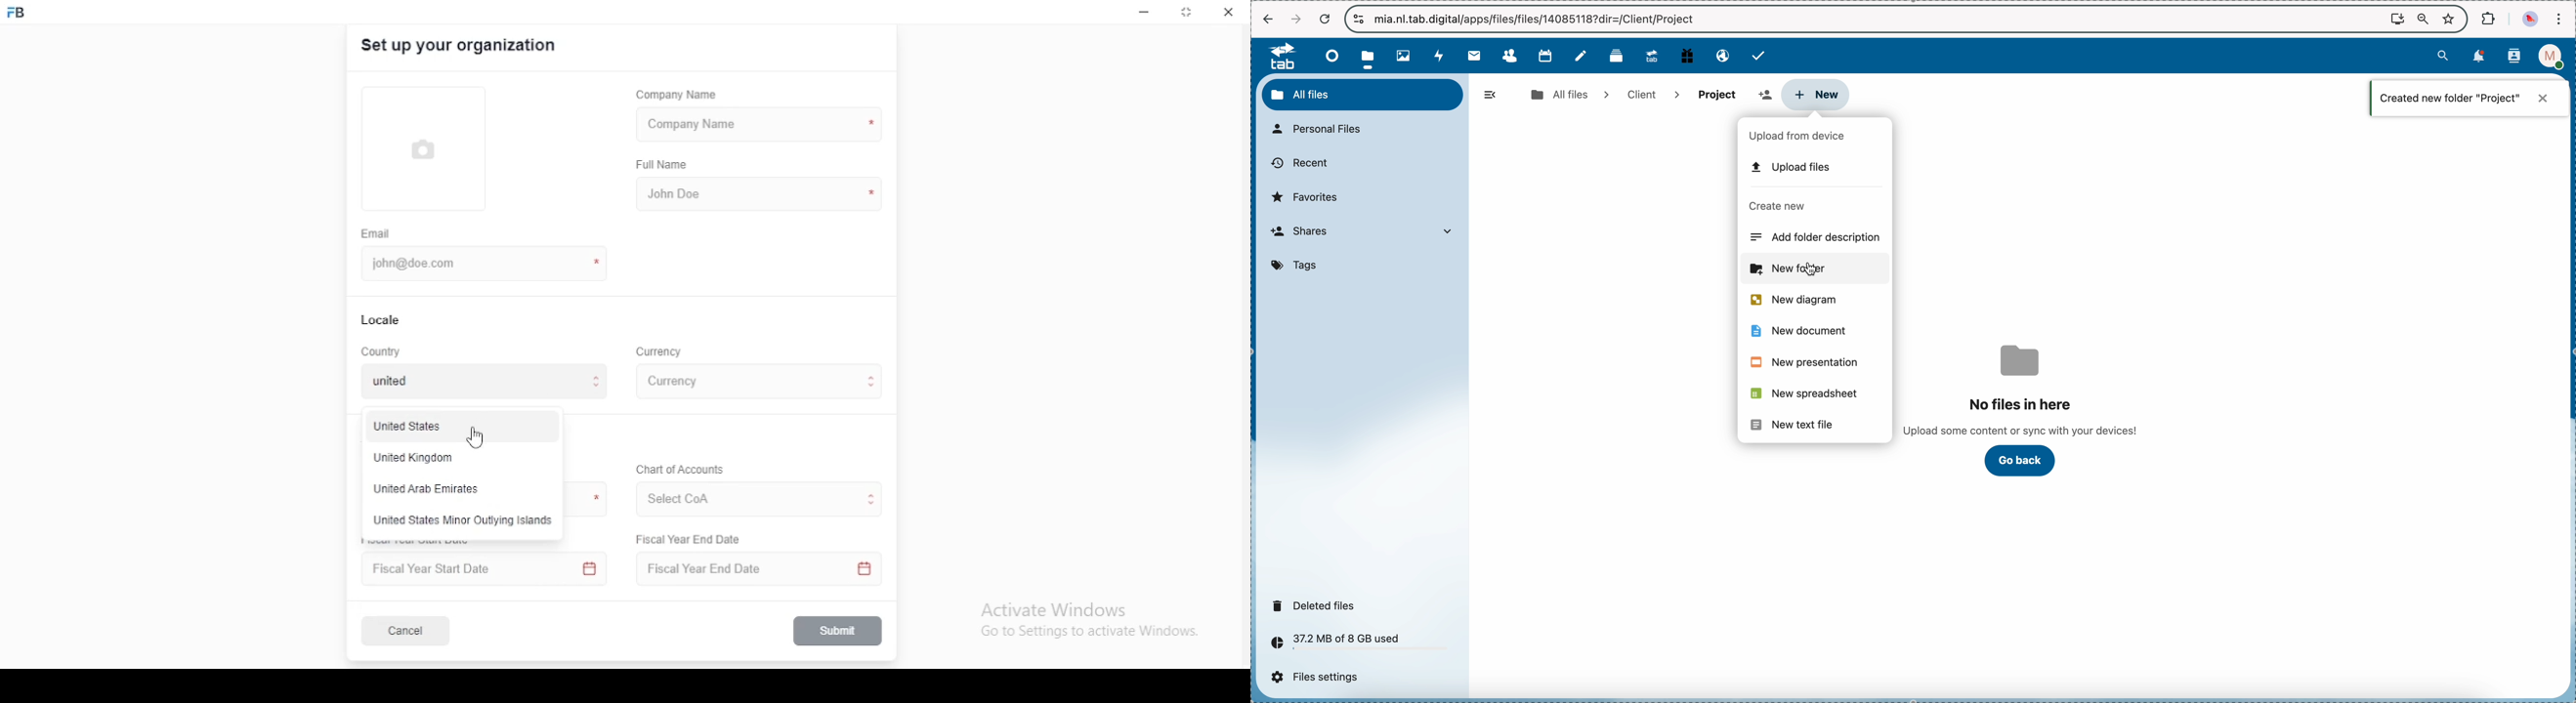 The width and height of the screenshot is (2576, 728). I want to click on client, so click(1648, 95).